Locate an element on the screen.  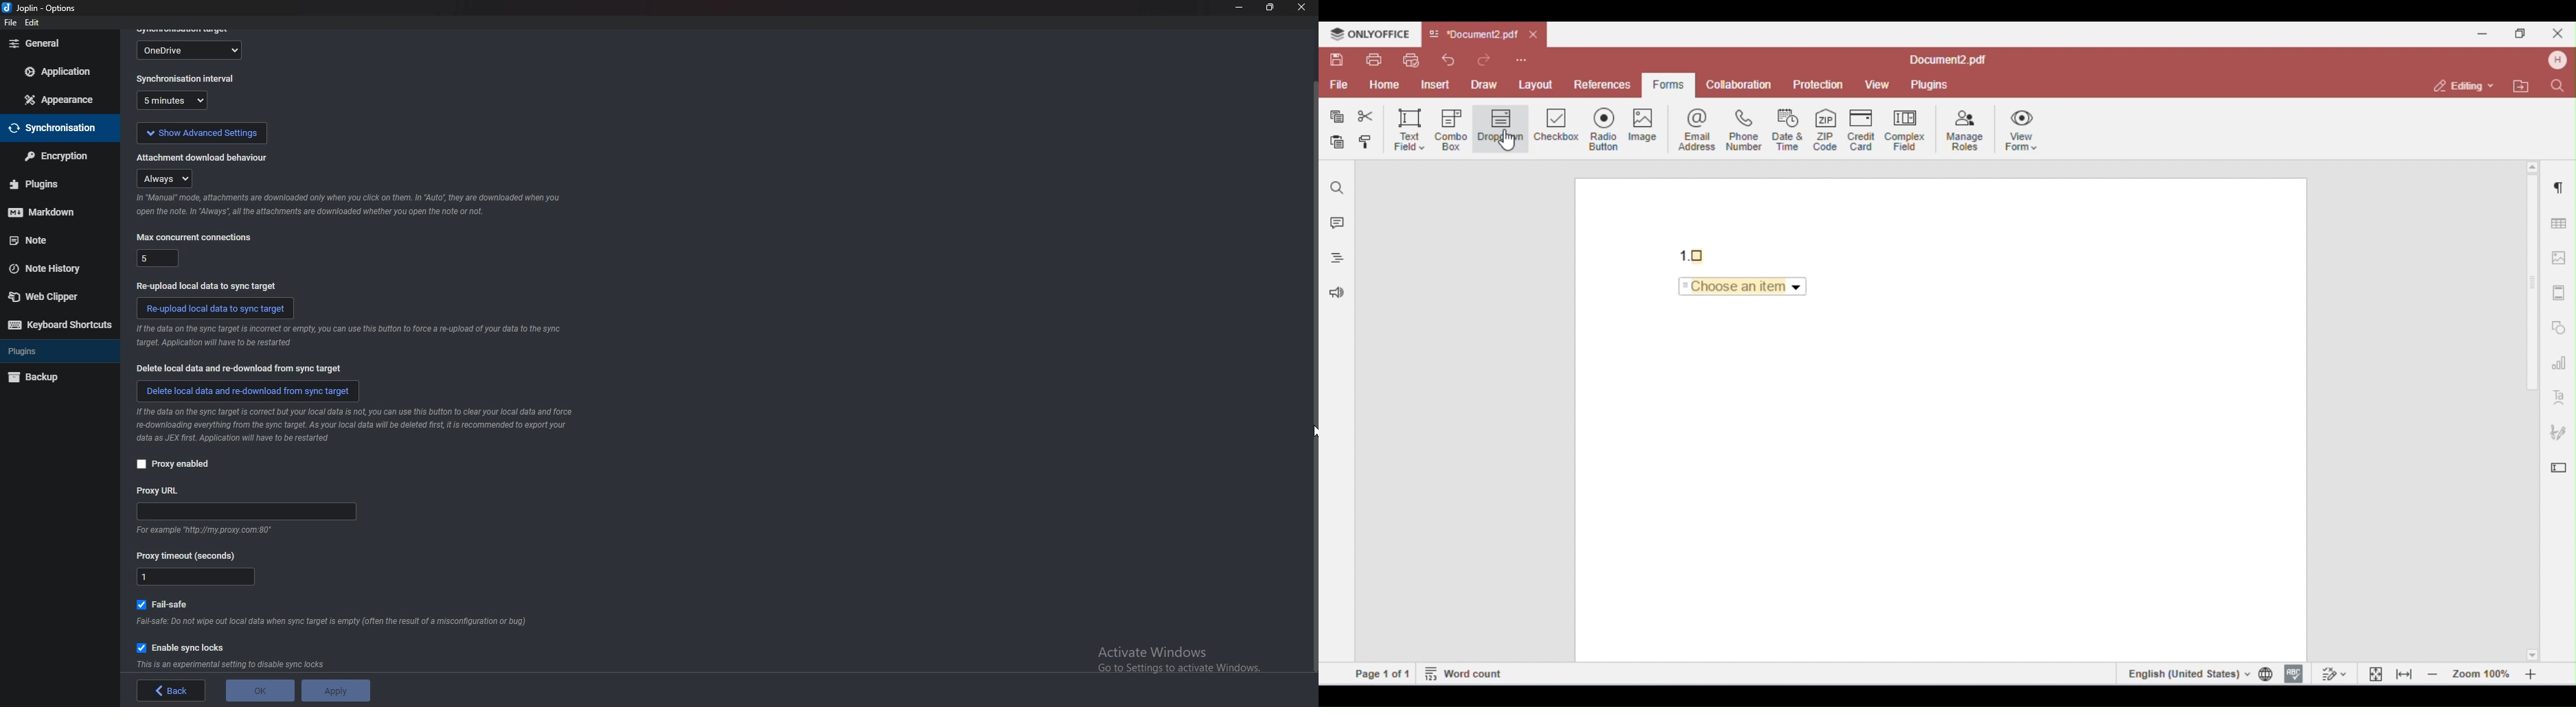
max concurrent connections is located at coordinates (194, 237).